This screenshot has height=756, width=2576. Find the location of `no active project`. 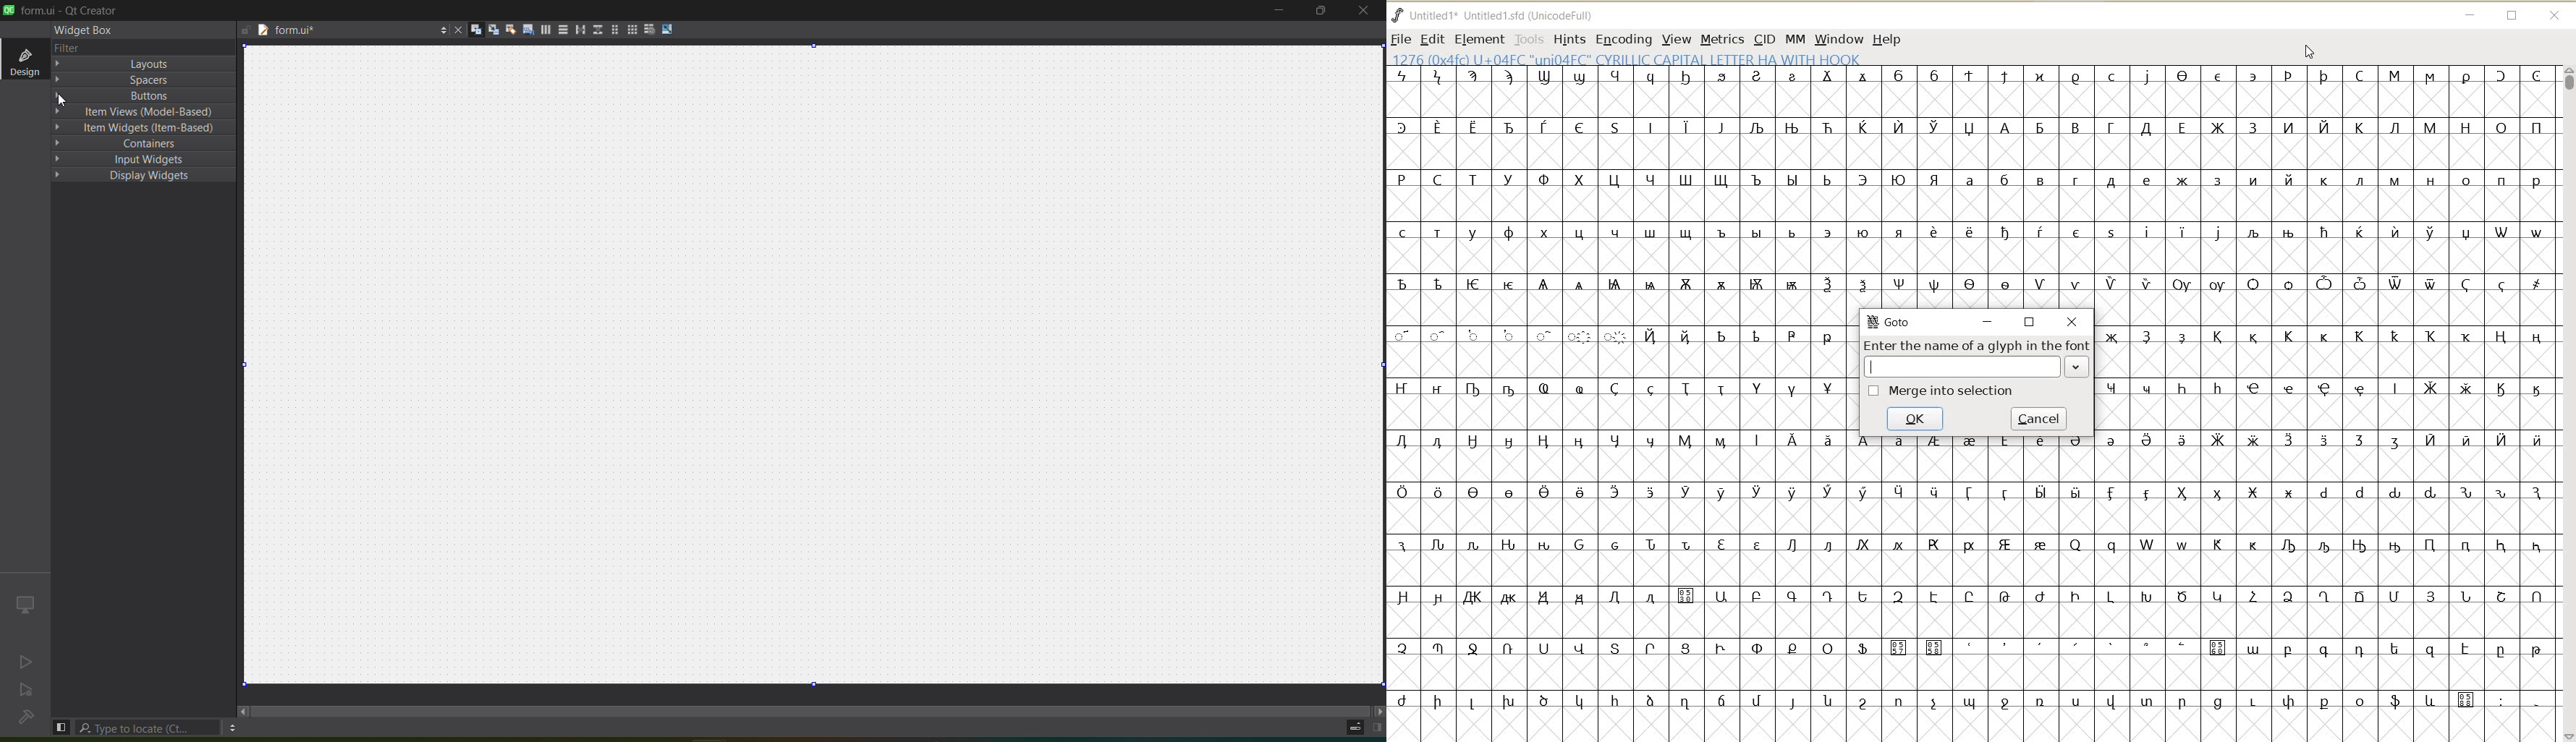

no active project is located at coordinates (28, 660).